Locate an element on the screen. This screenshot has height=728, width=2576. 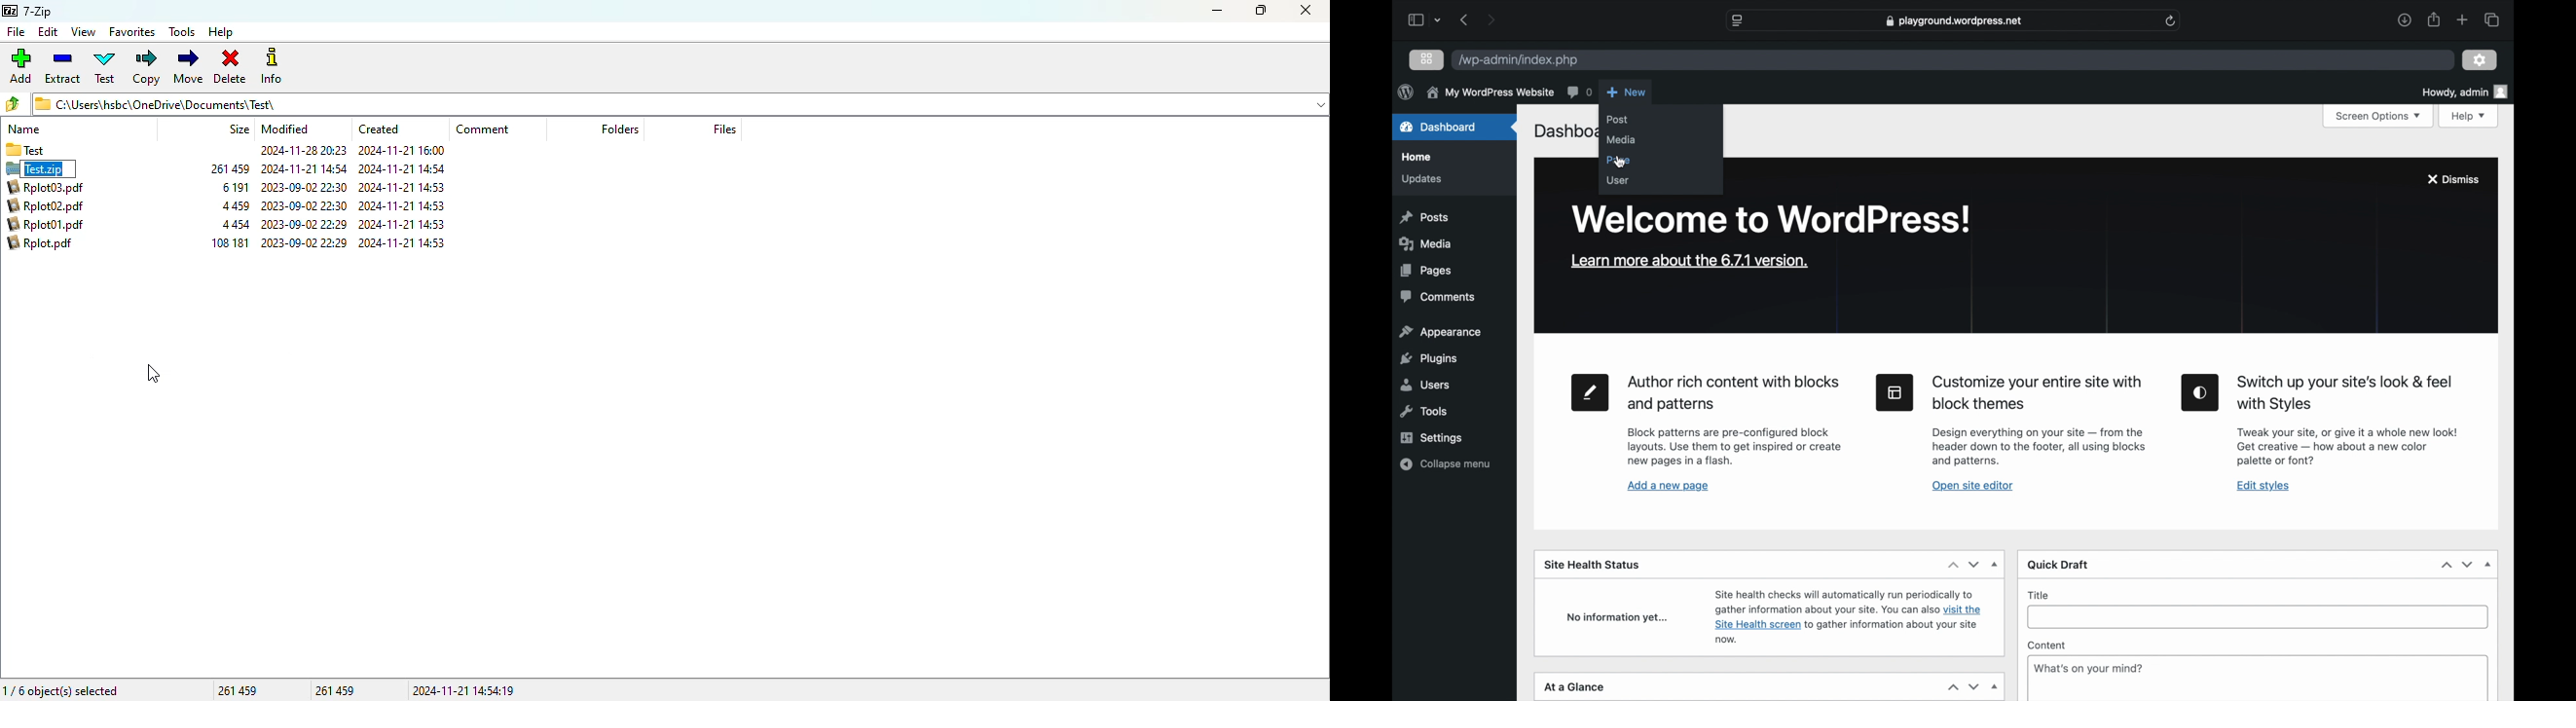
106 181 is located at coordinates (232, 243).